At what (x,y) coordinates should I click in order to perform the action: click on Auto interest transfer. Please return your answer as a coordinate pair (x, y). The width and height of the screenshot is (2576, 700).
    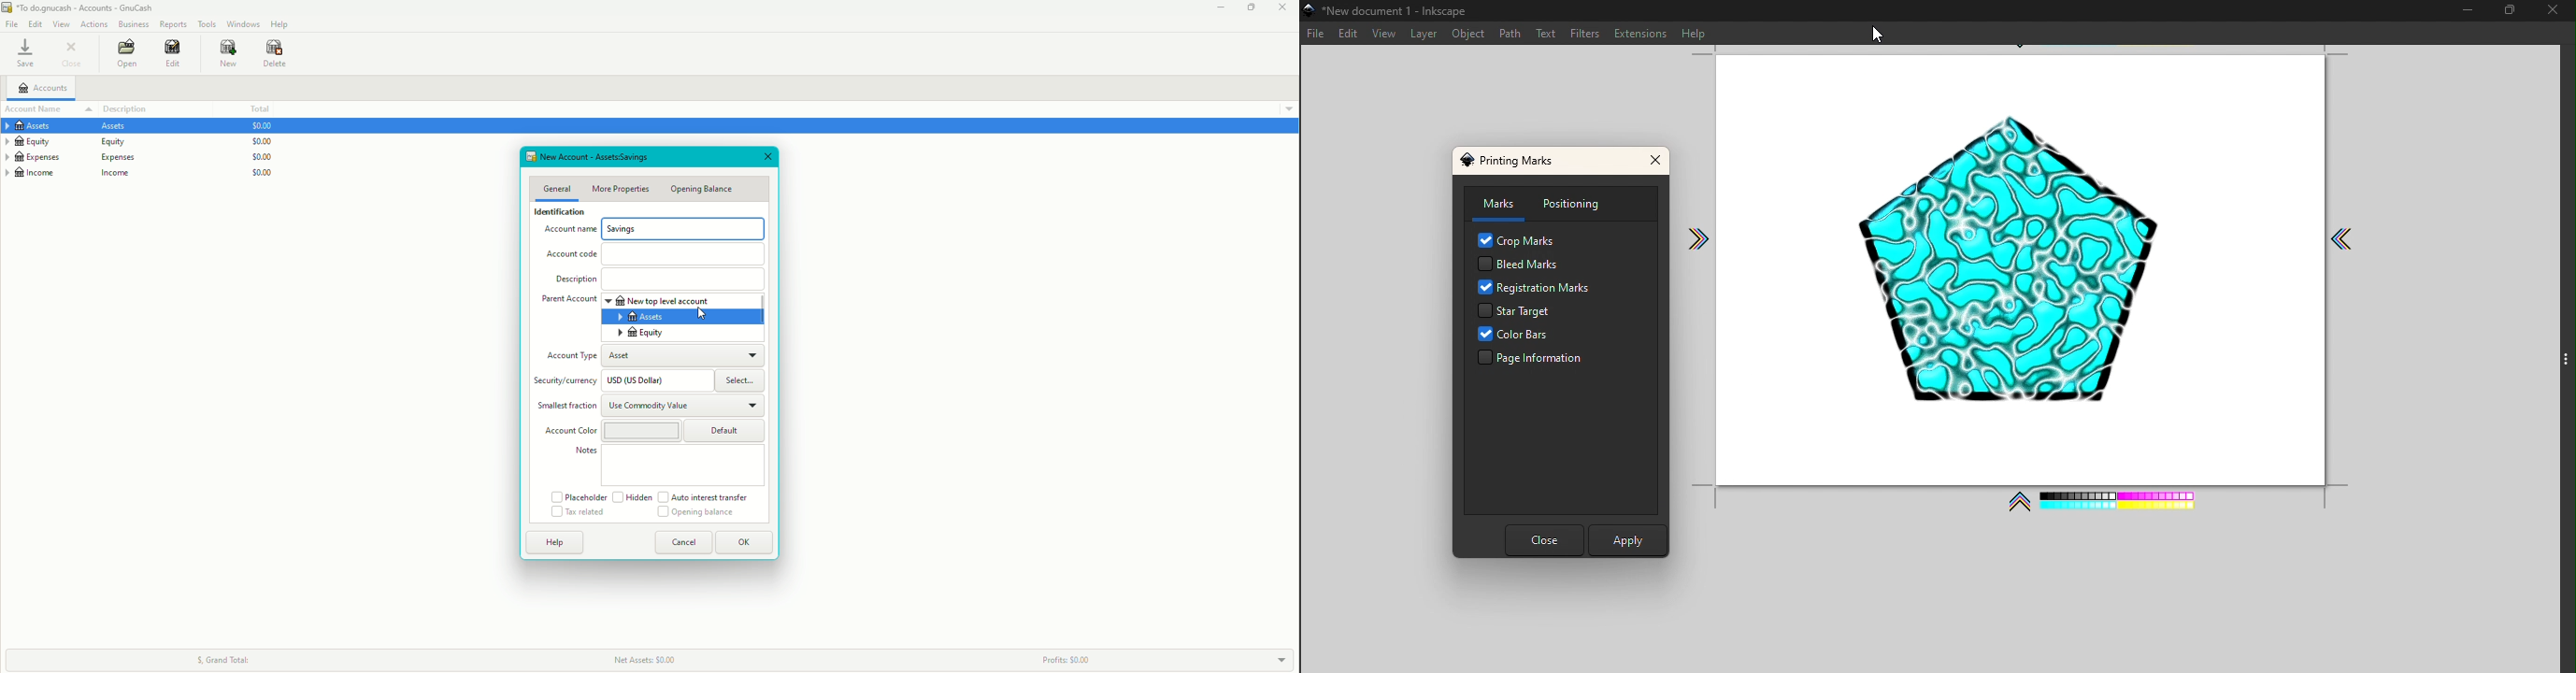
    Looking at the image, I should click on (706, 497).